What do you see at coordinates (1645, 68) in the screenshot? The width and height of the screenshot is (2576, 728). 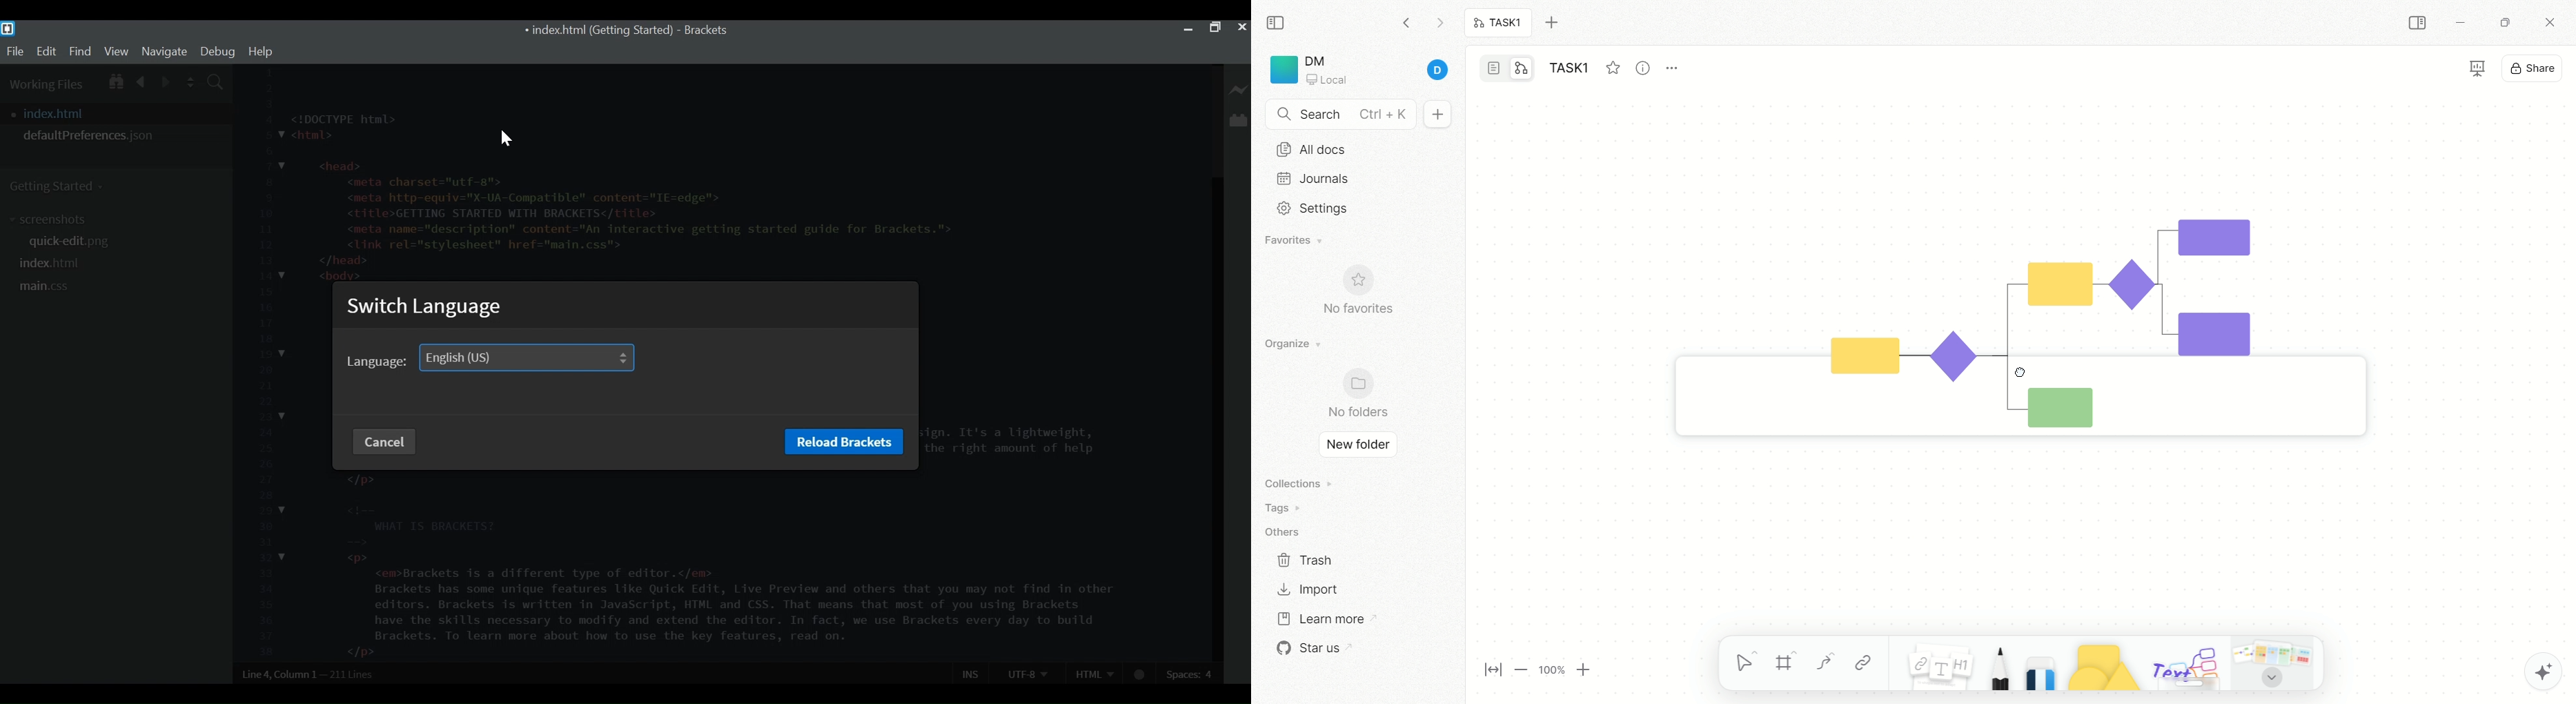 I see `view info` at bounding box center [1645, 68].